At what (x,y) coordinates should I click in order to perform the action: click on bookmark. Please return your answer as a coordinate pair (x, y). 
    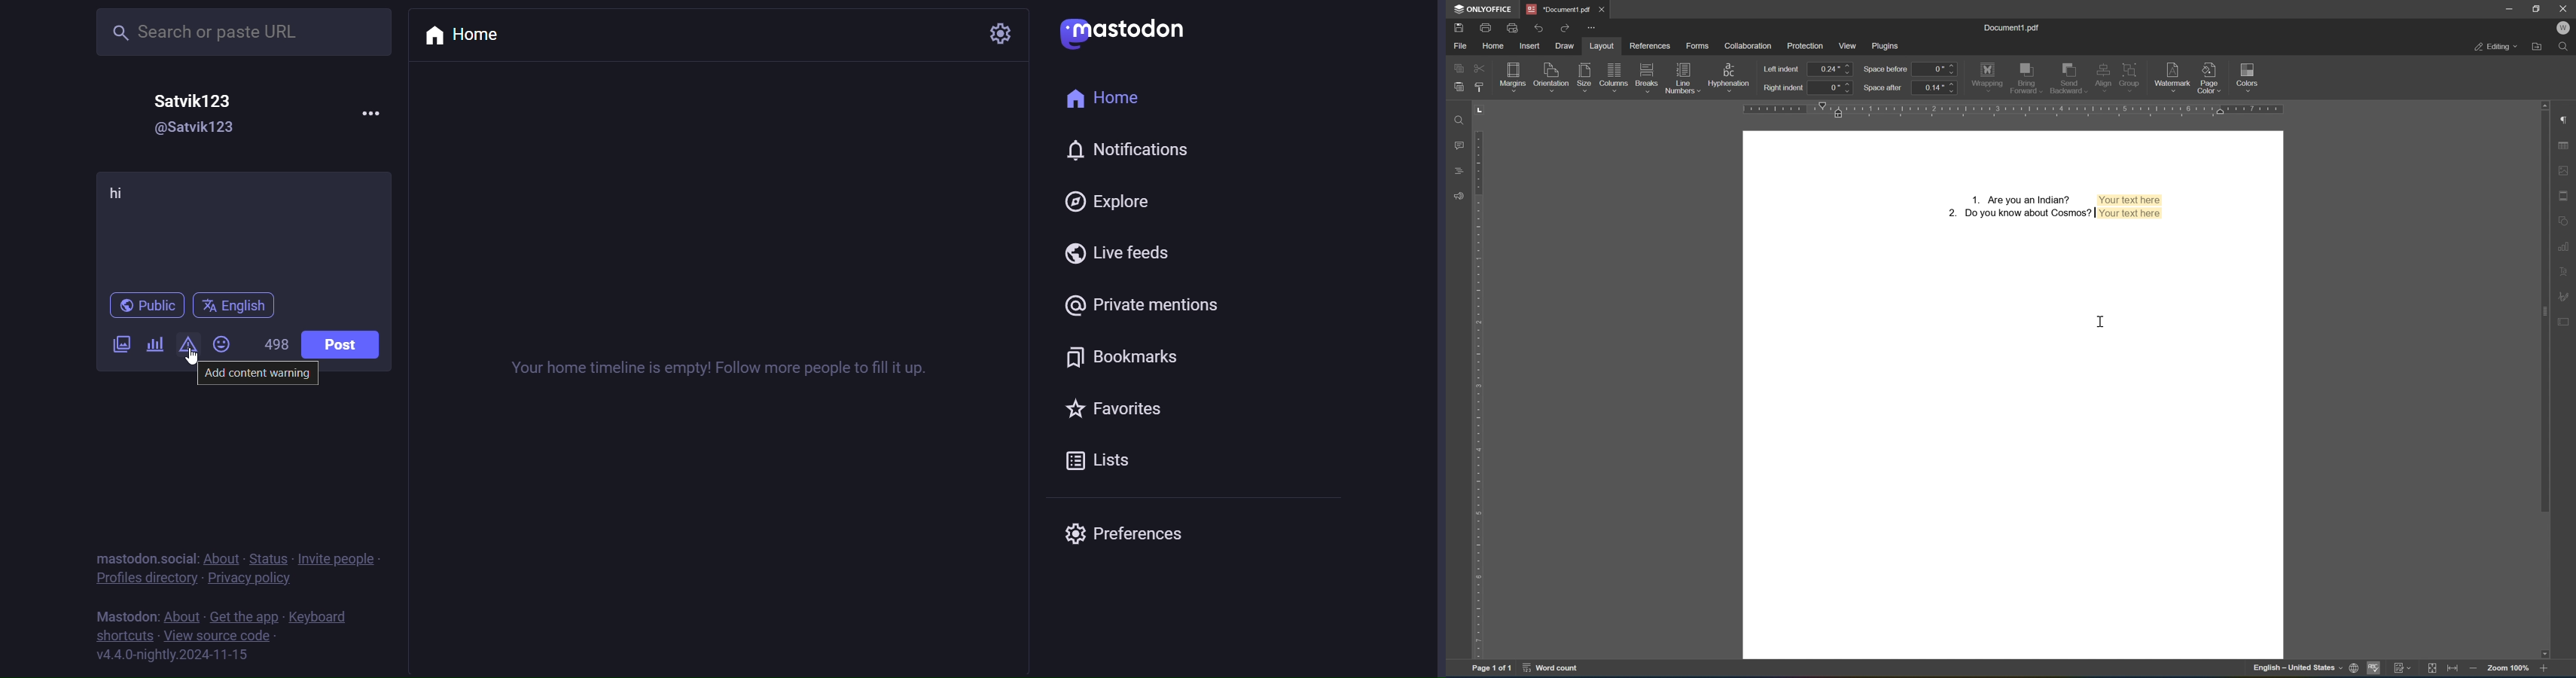
    Looking at the image, I should click on (1119, 355).